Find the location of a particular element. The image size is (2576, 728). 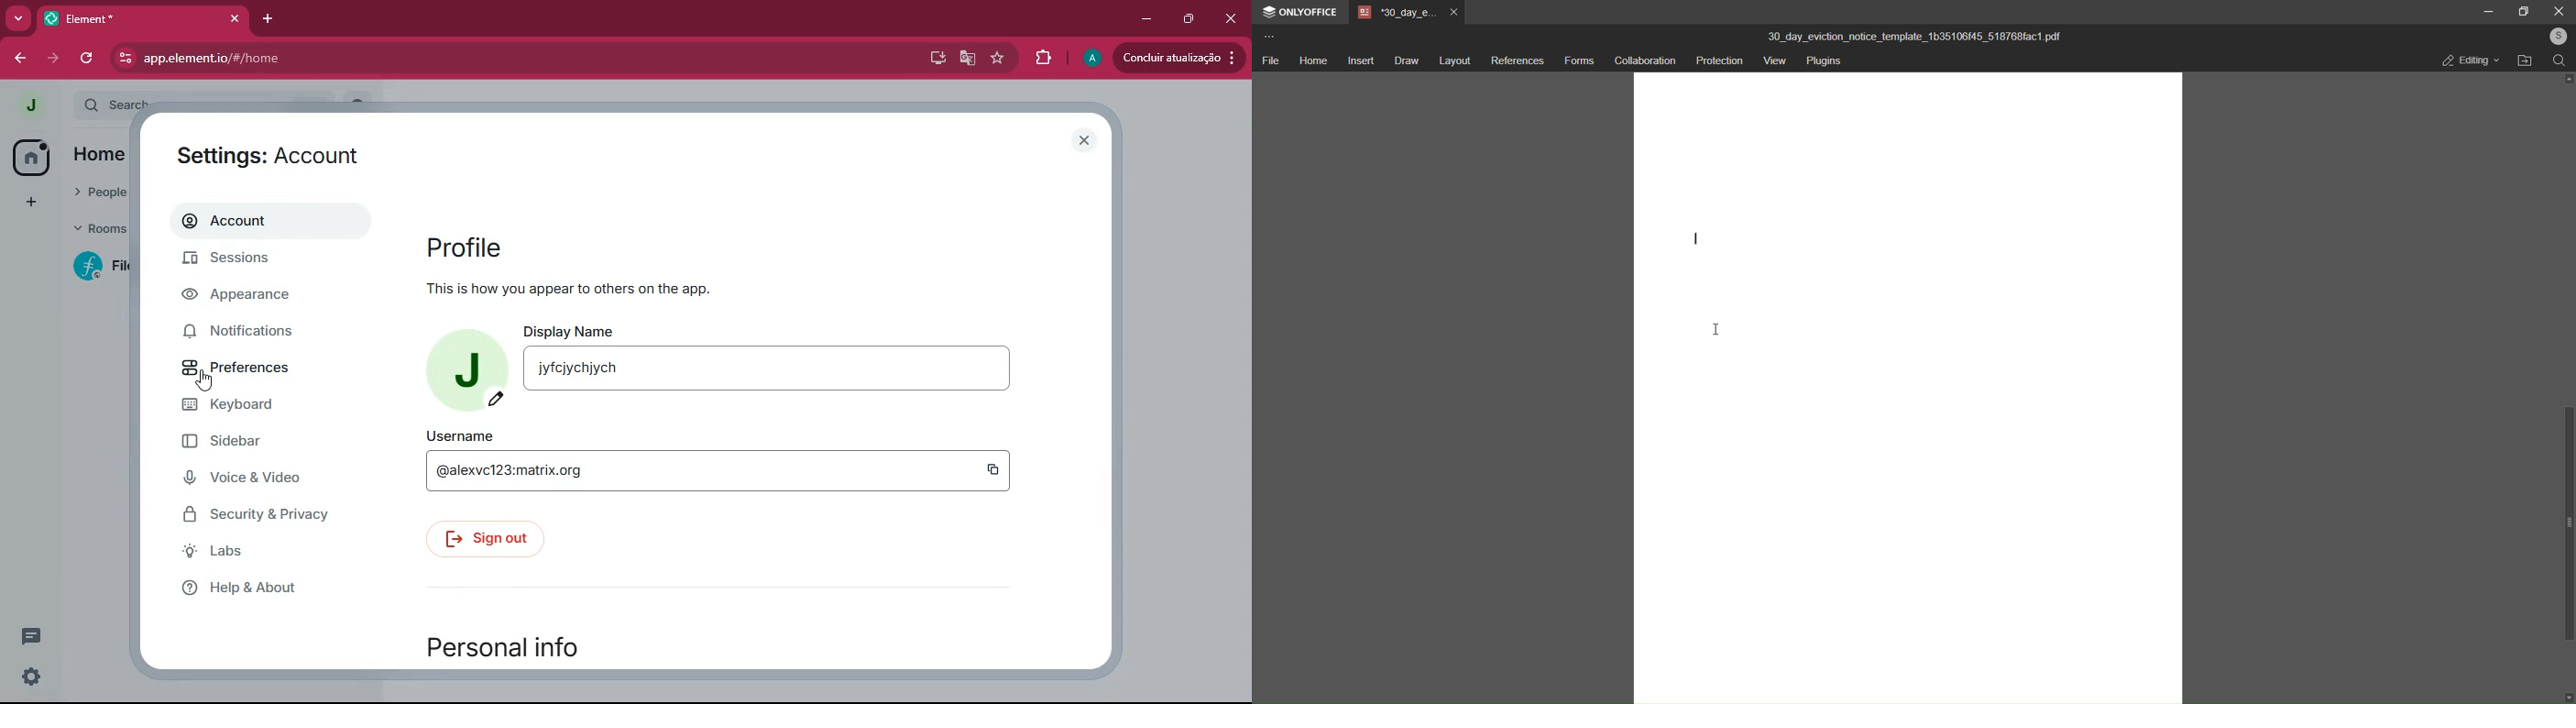

quick settings is located at coordinates (31, 676).